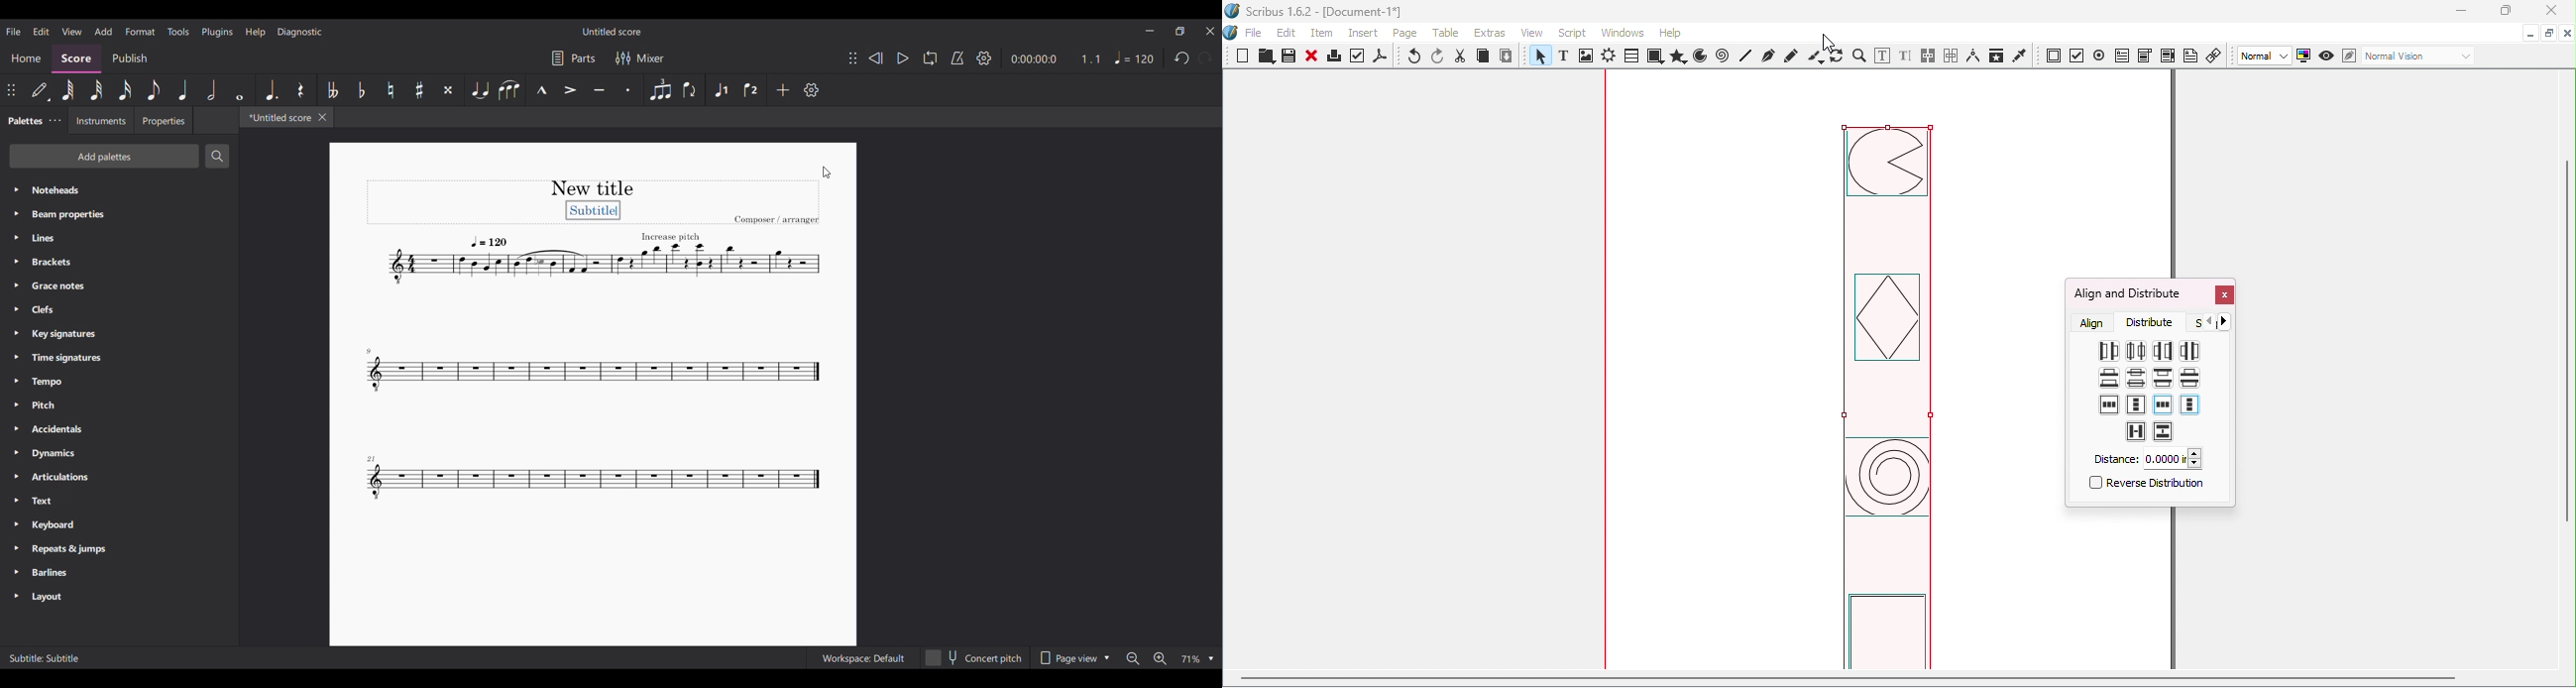 The image size is (2576, 700). Describe the element at coordinates (1829, 41) in the screenshot. I see `cursor` at that location.